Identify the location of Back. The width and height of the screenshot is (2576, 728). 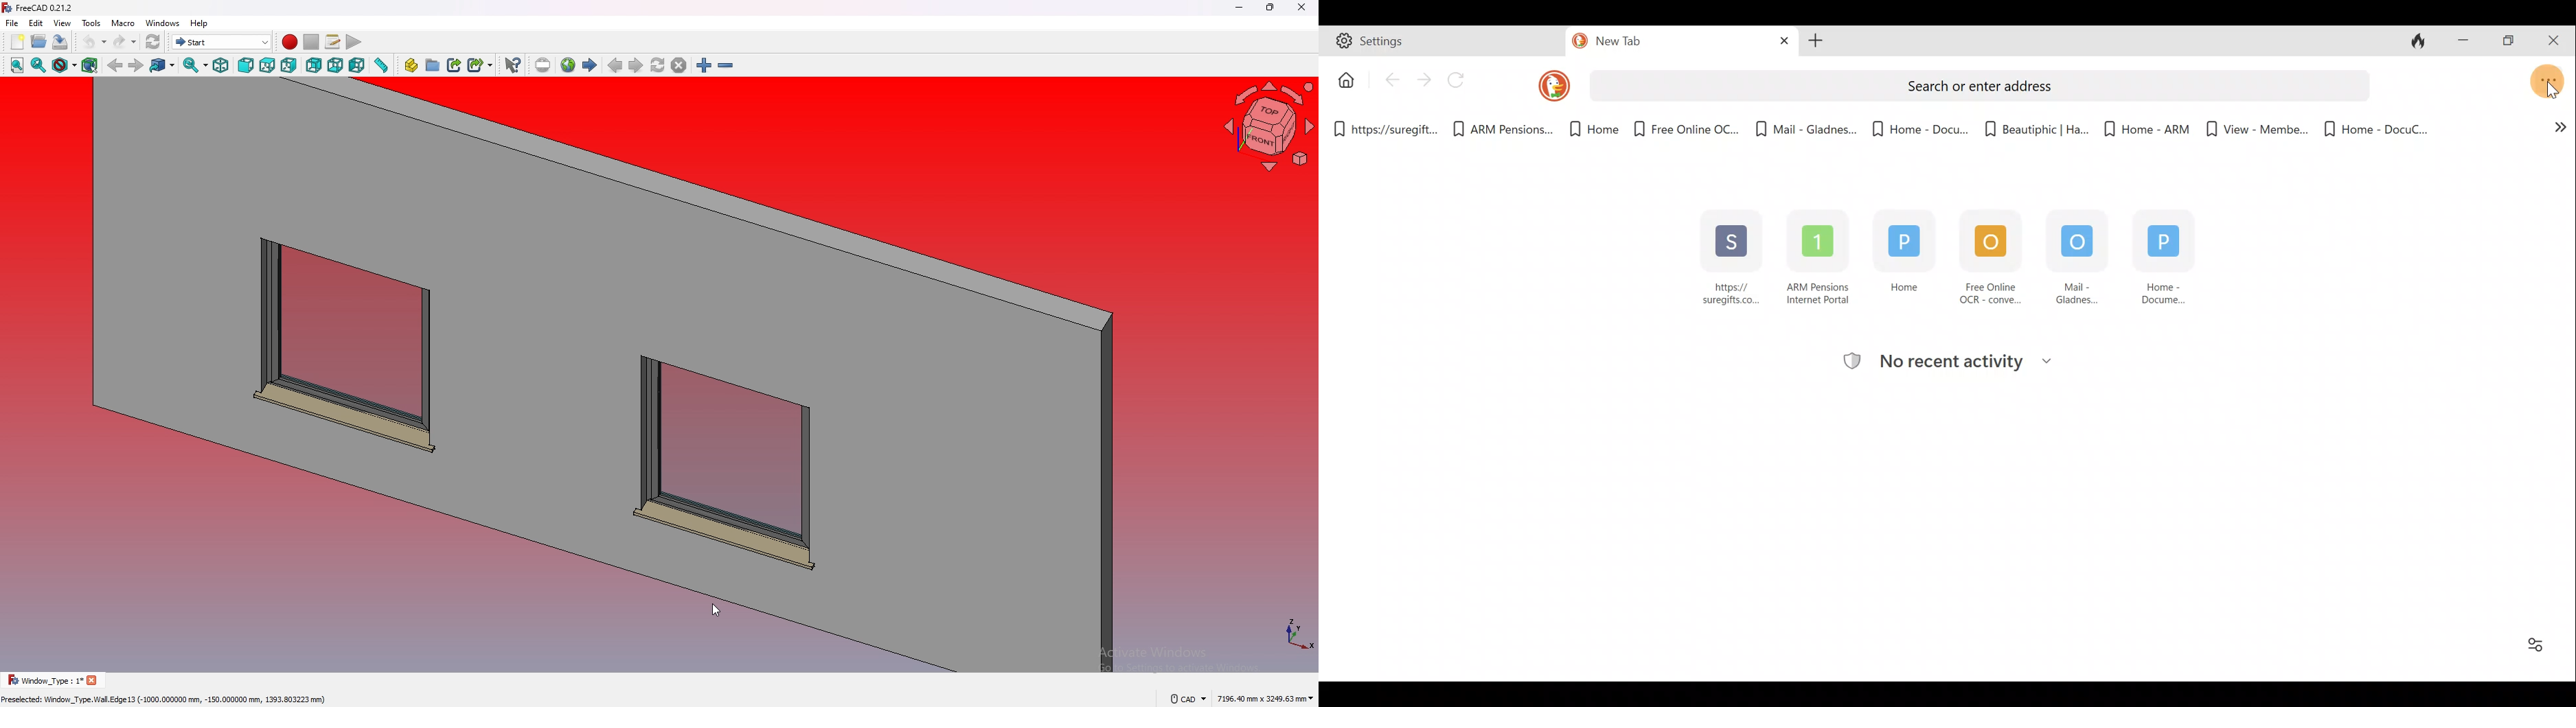
(1395, 81).